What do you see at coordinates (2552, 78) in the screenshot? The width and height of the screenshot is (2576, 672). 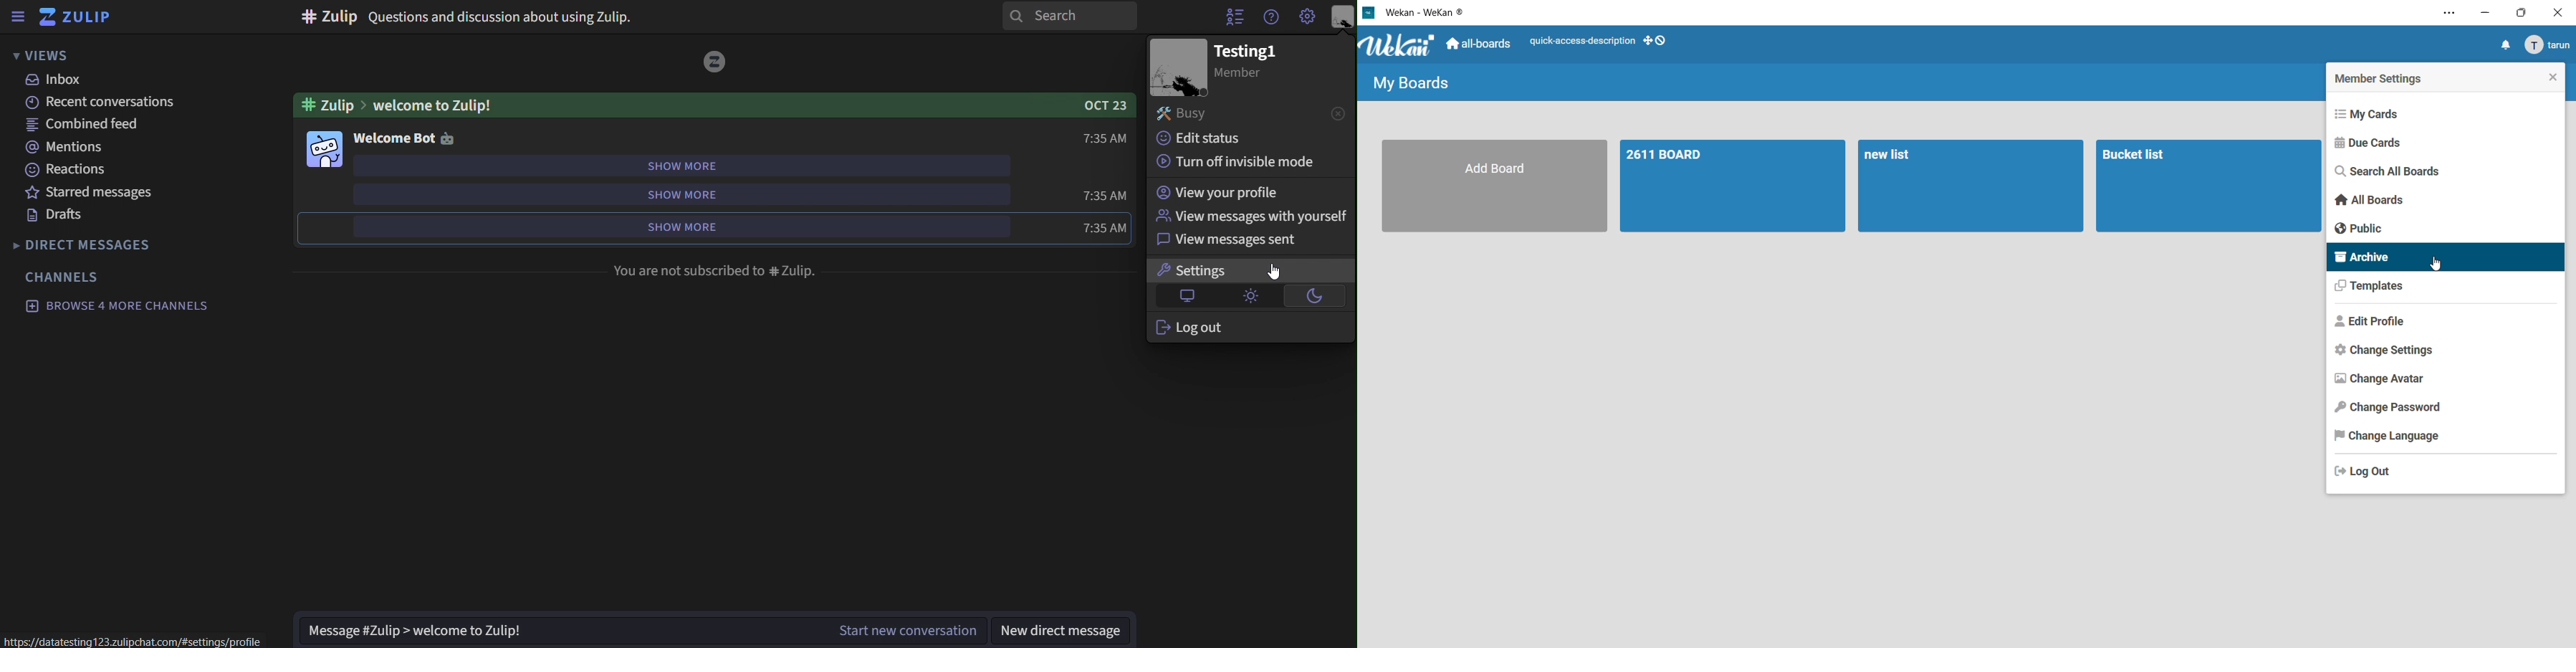 I see `close` at bounding box center [2552, 78].